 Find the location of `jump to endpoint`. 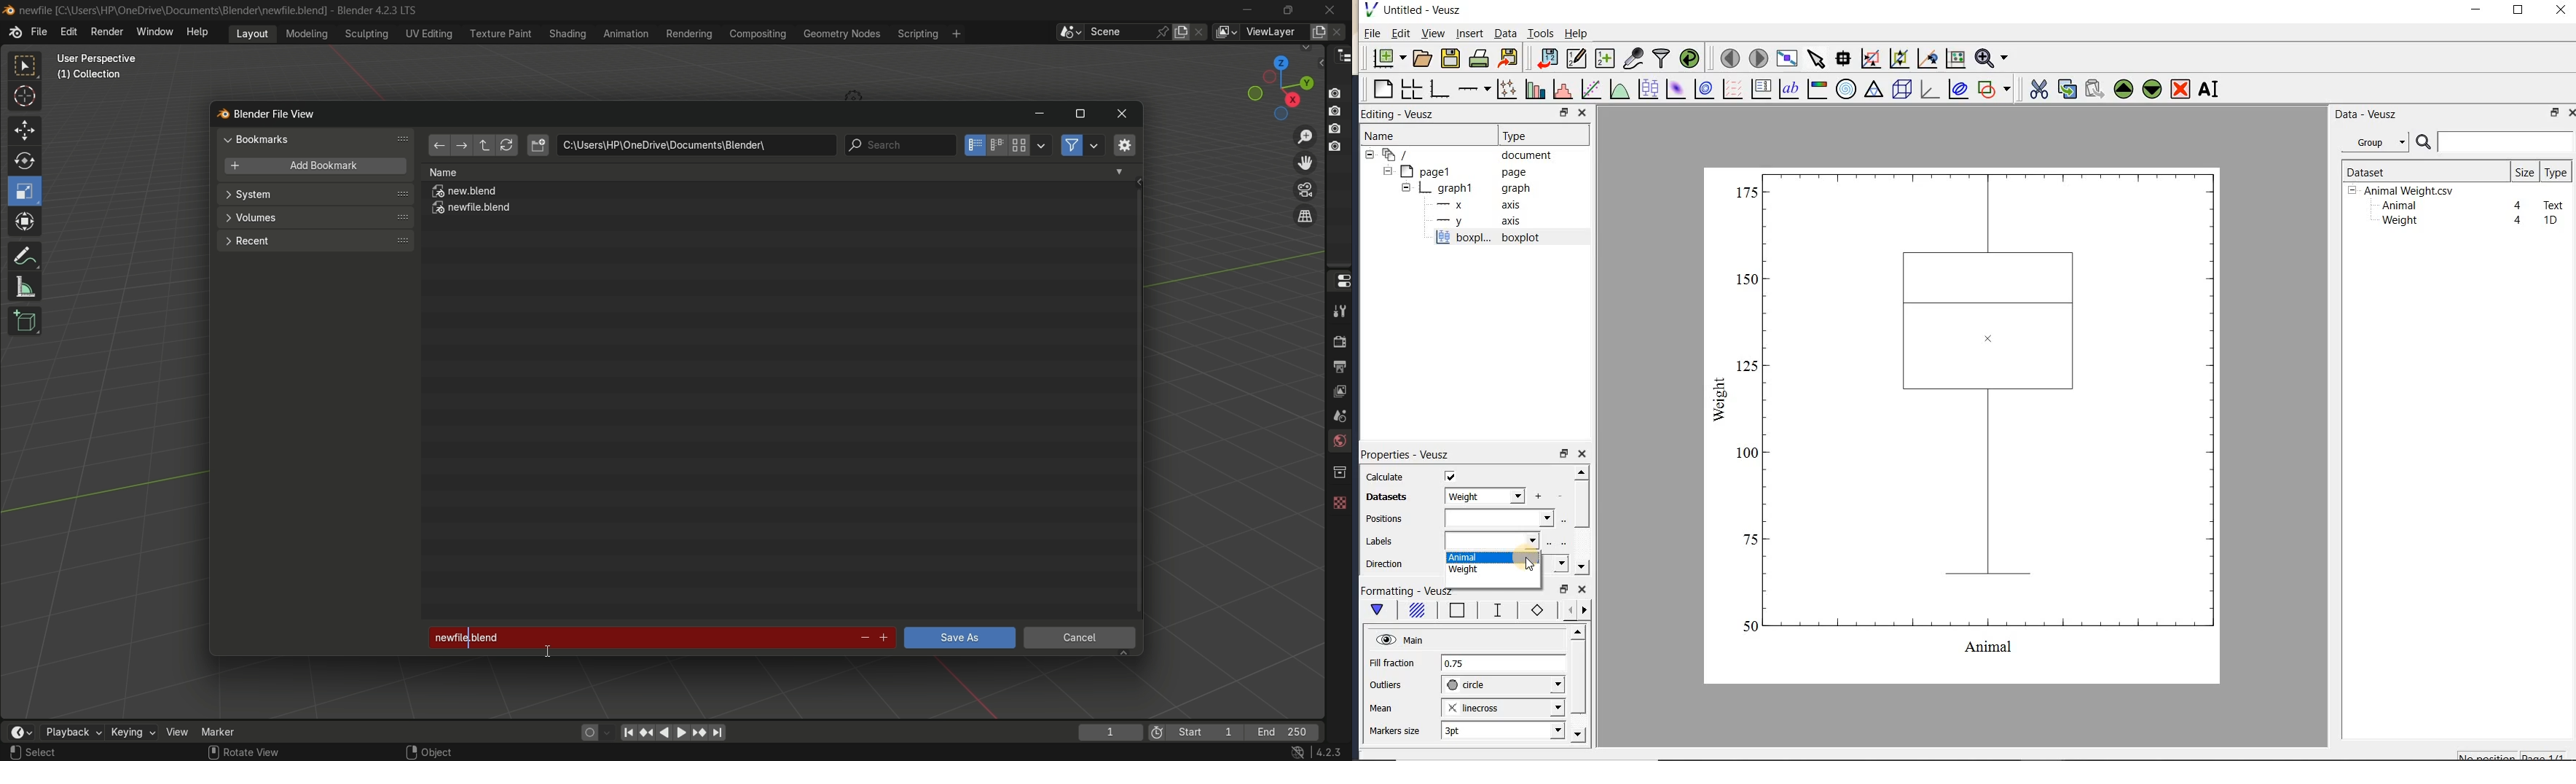

jump to endpoint is located at coordinates (628, 731).